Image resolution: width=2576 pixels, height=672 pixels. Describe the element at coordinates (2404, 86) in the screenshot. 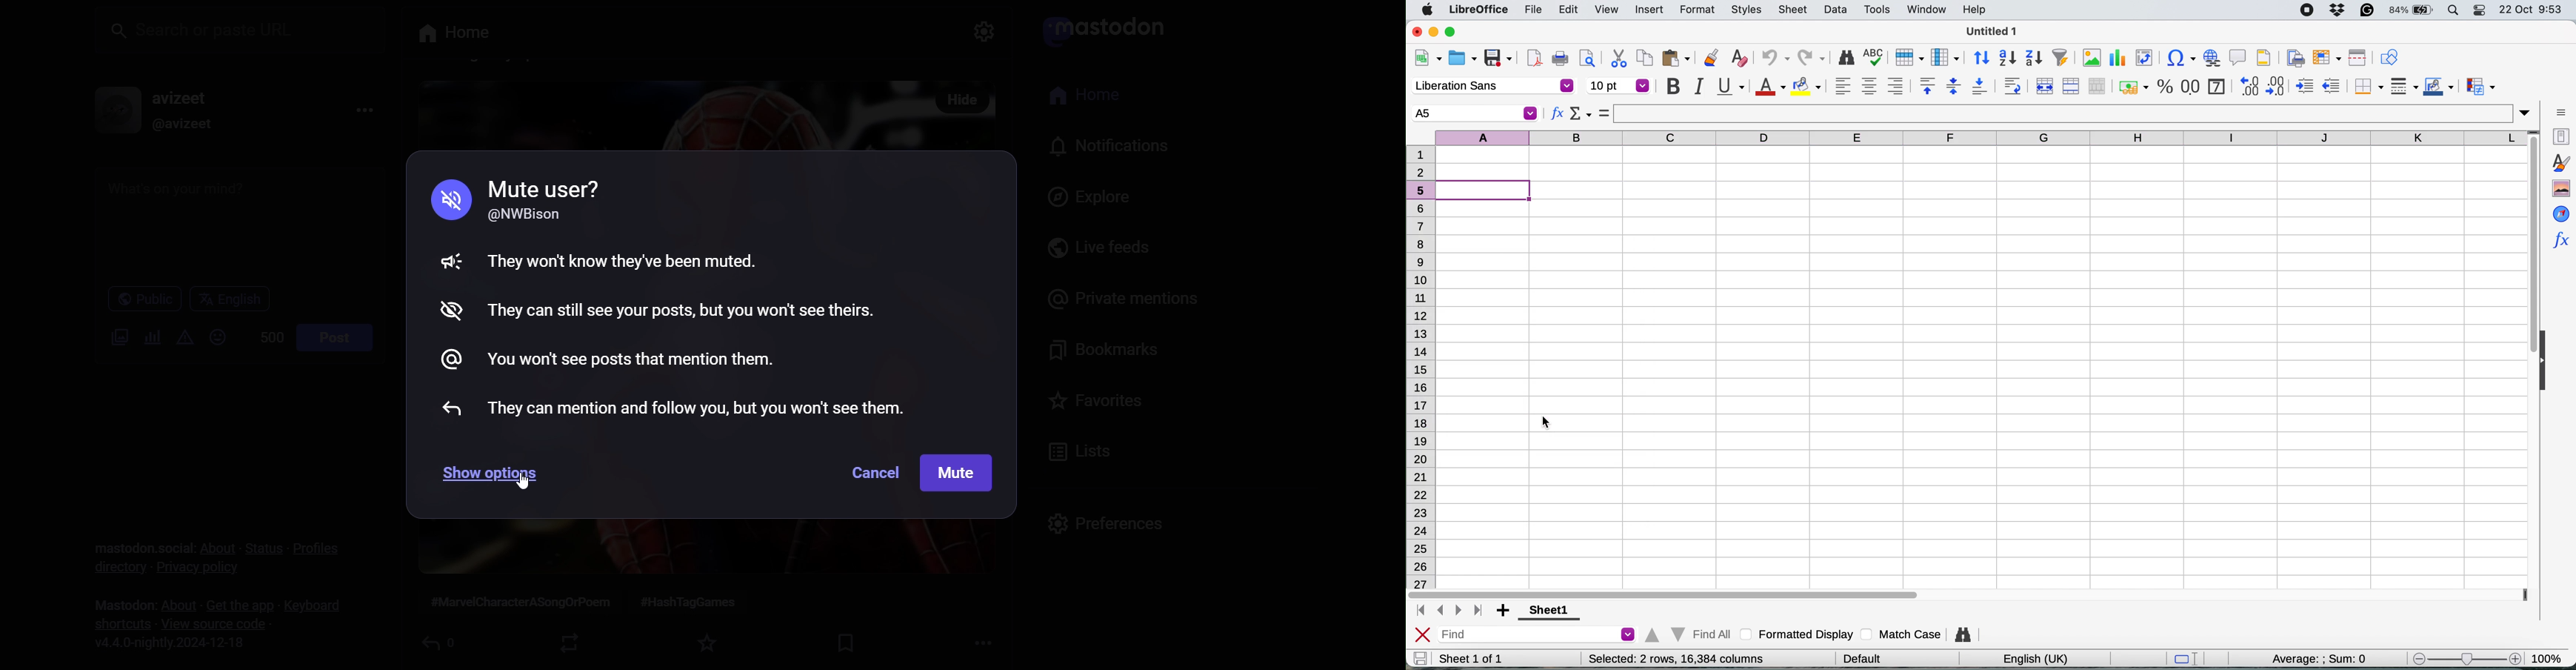

I see `border styles` at that location.